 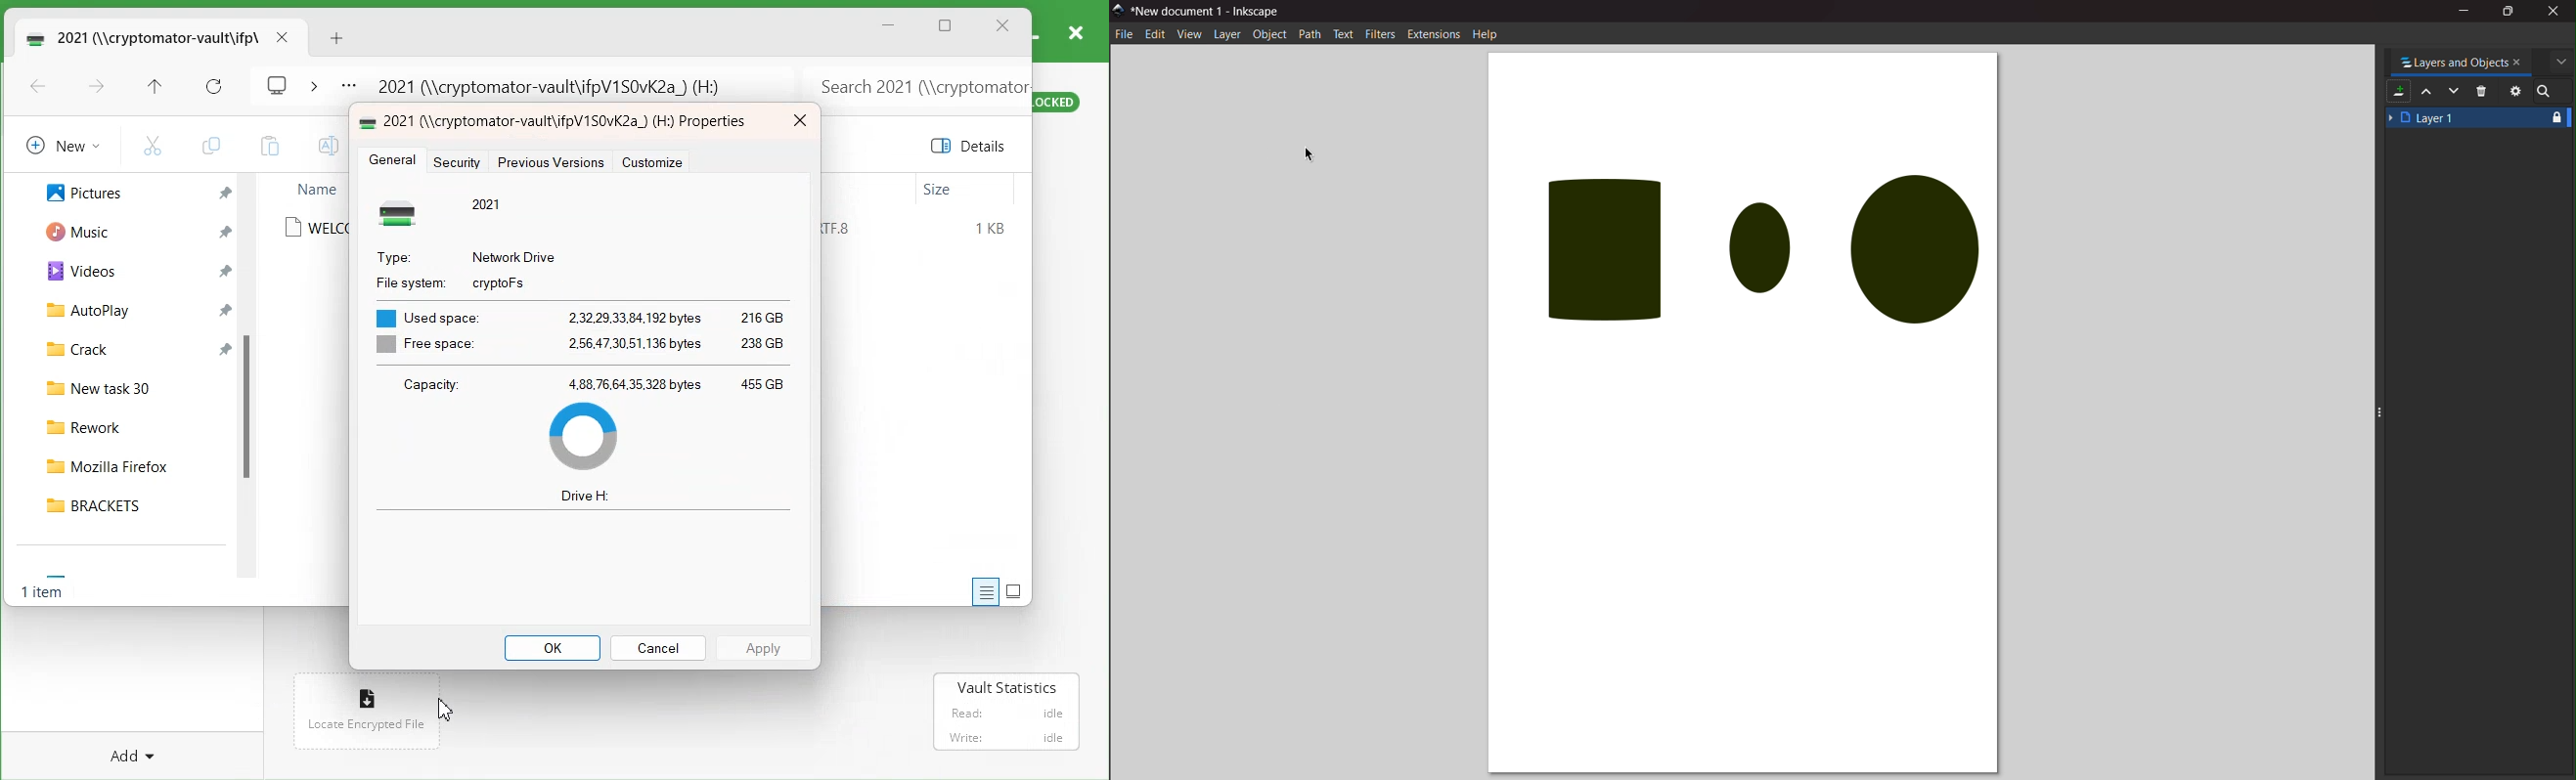 What do you see at coordinates (2427, 92) in the screenshot?
I see `mask up` at bounding box center [2427, 92].